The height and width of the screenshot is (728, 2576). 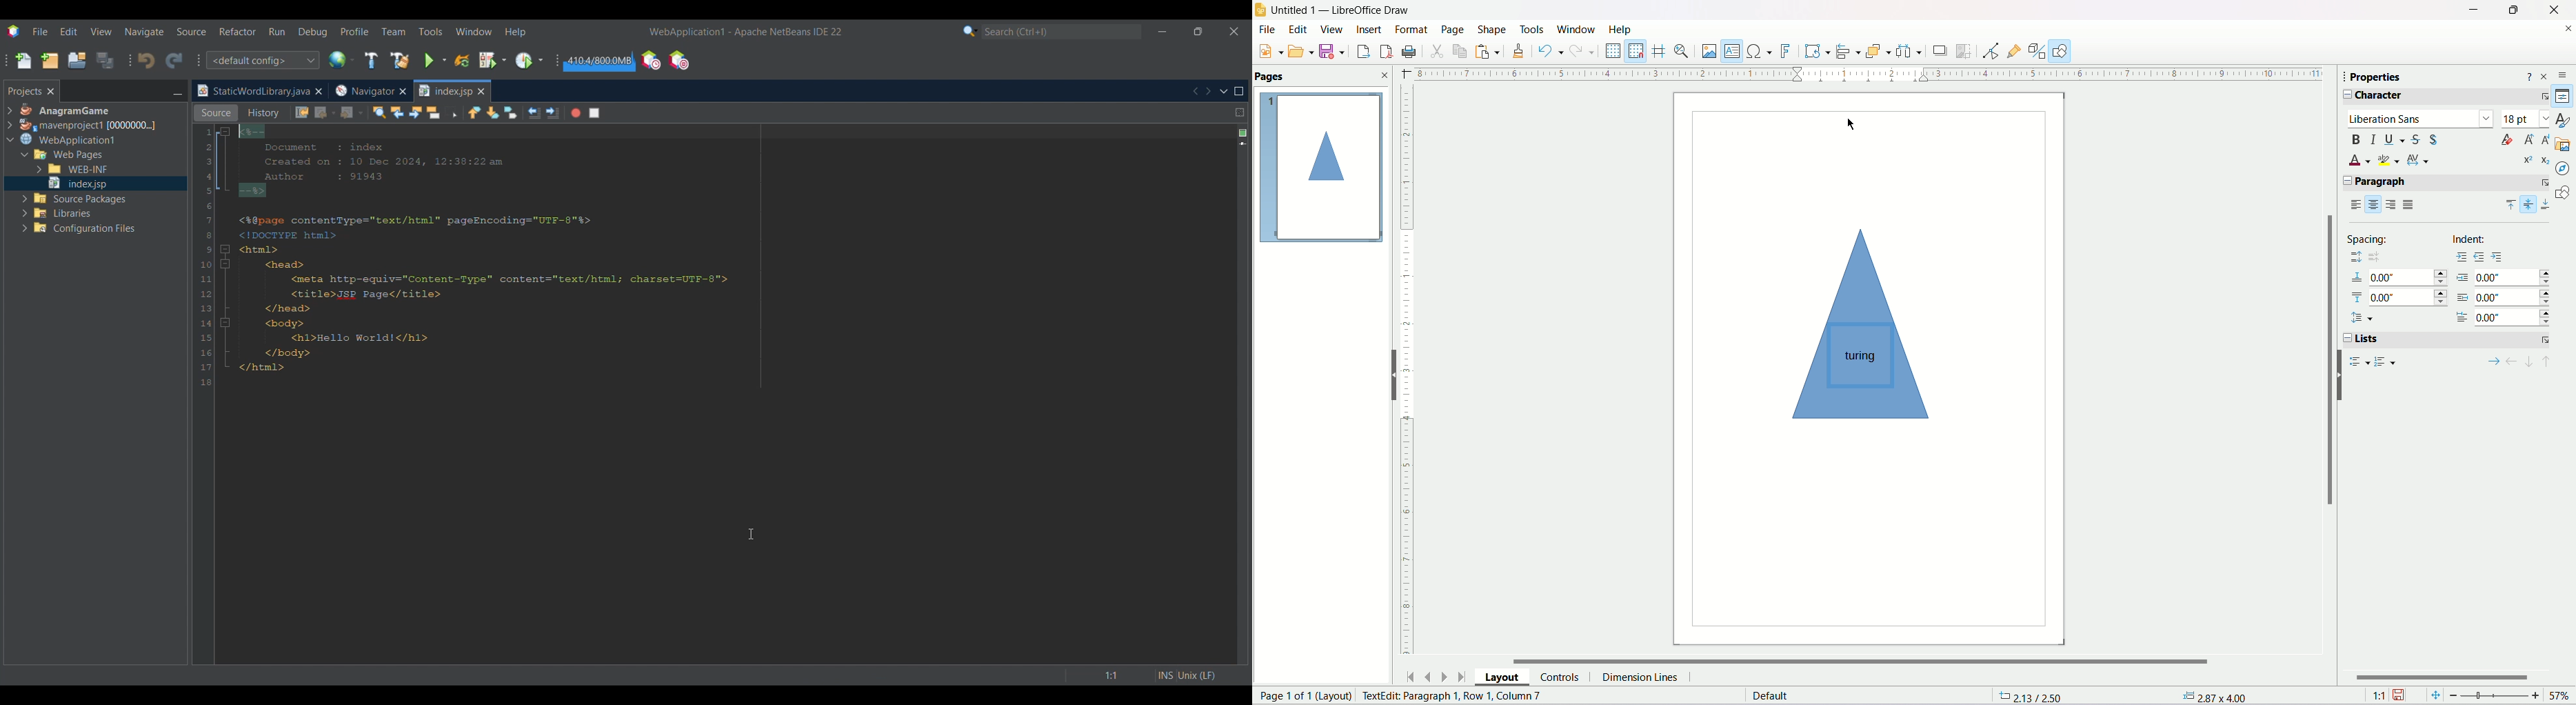 What do you see at coordinates (1636, 51) in the screenshot?
I see `Snap to grid` at bounding box center [1636, 51].